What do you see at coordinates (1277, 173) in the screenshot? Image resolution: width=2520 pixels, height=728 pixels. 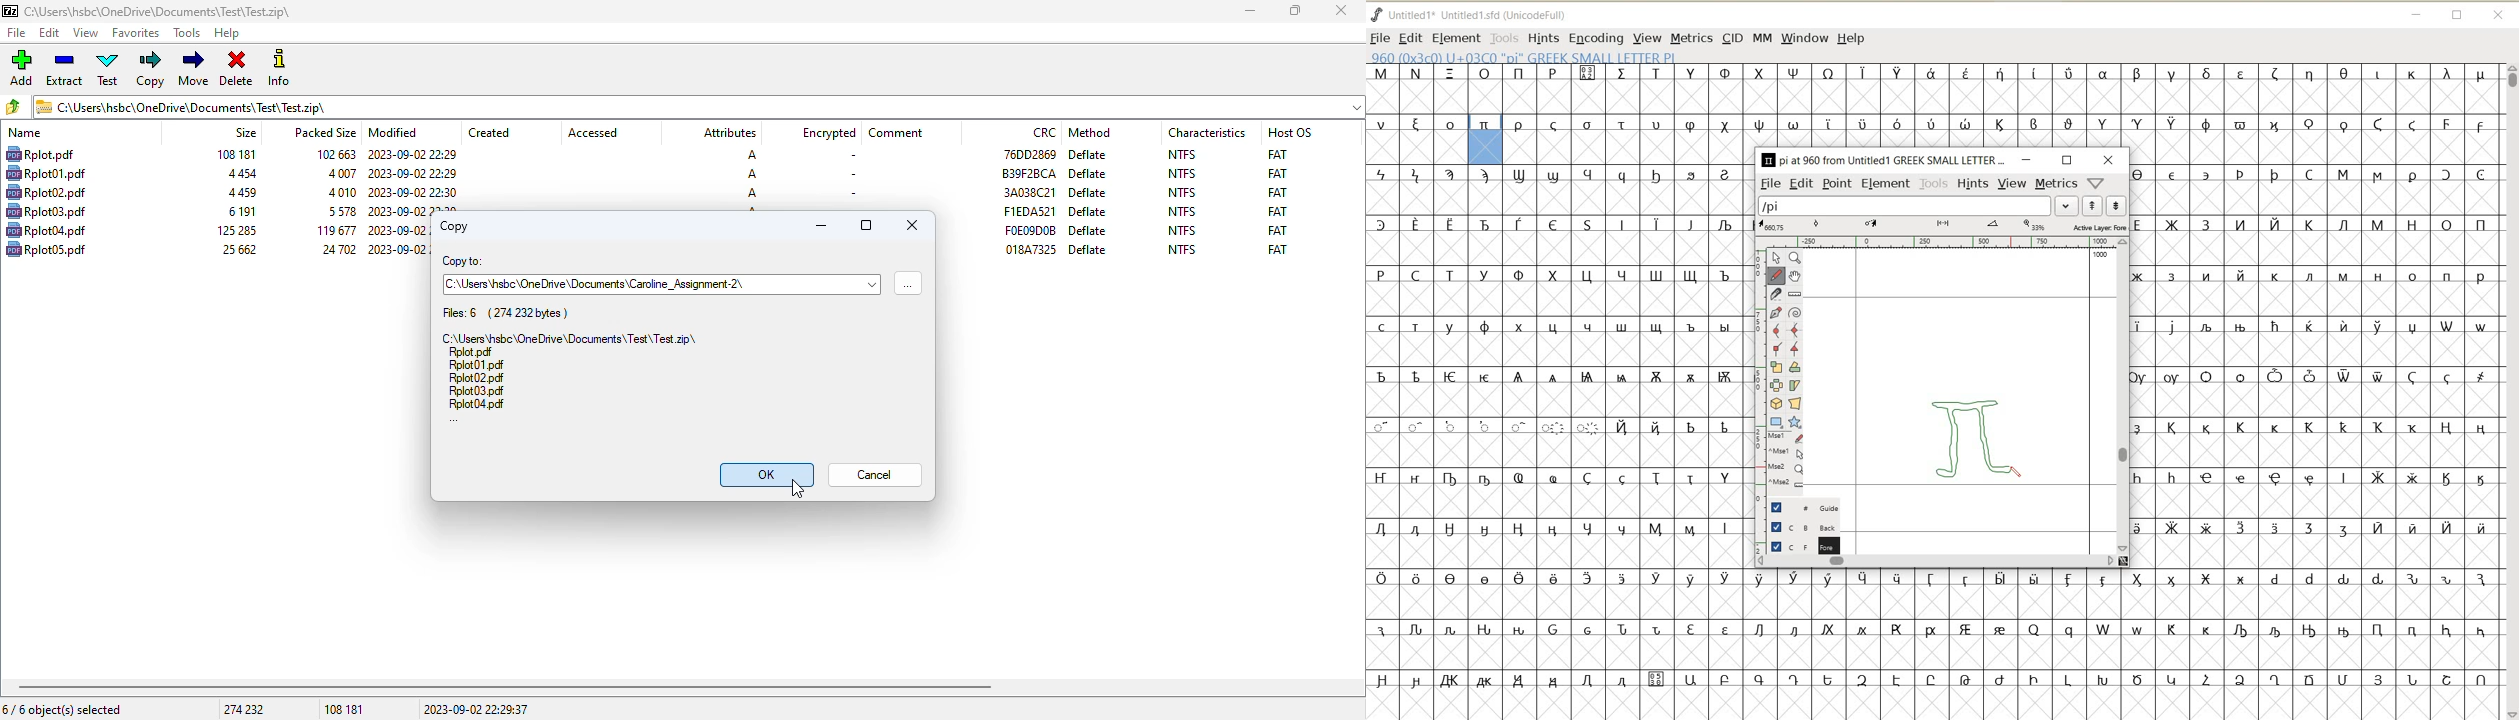 I see `FAT` at bounding box center [1277, 173].